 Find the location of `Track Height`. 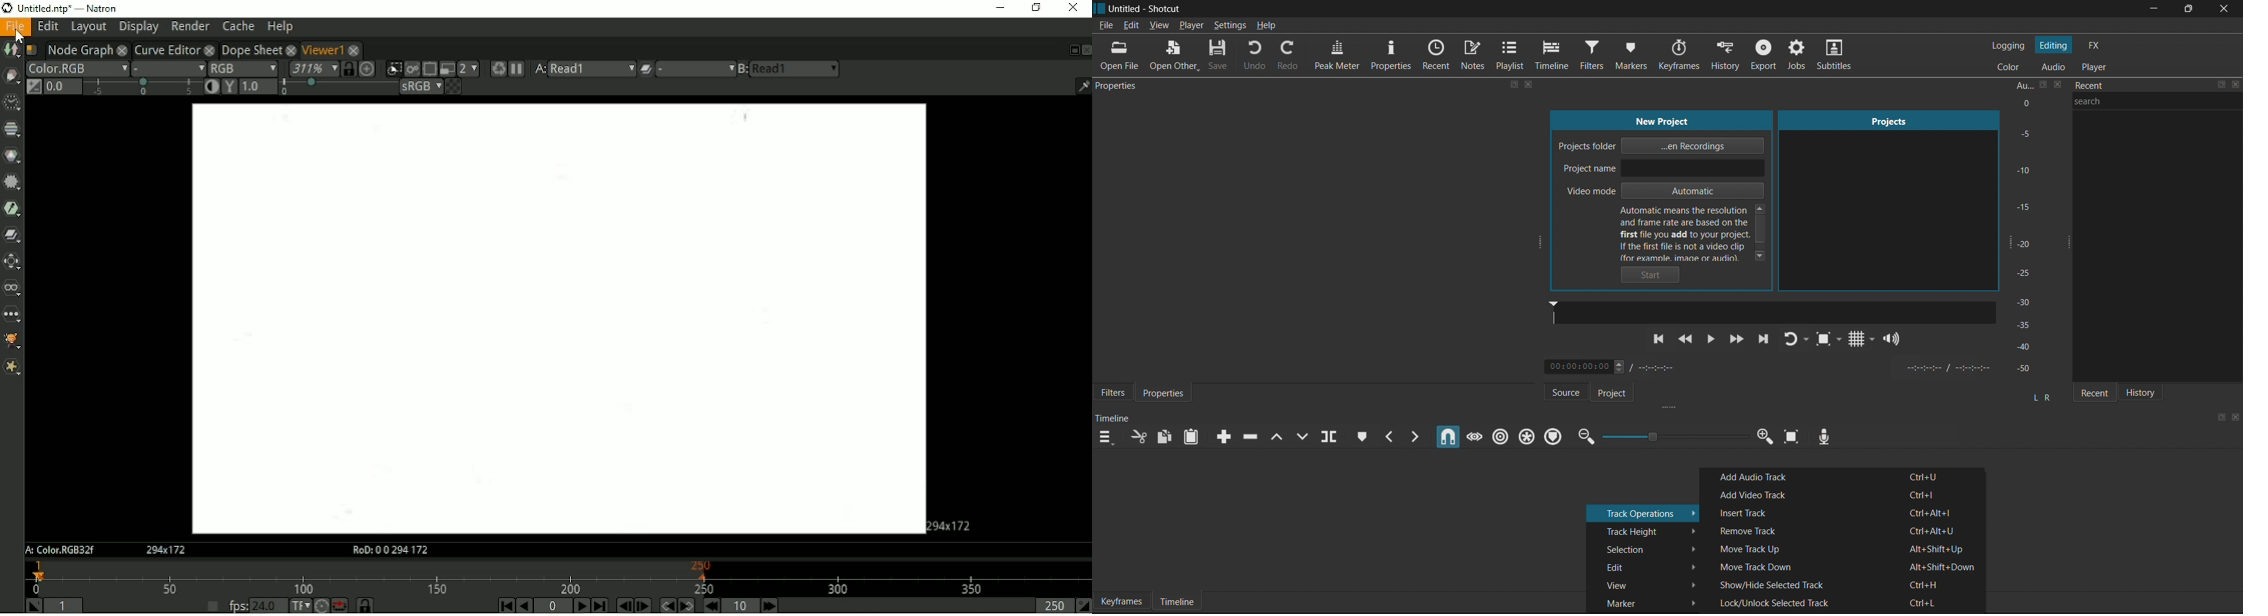

Track Height is located at coordinates (1646, 529).